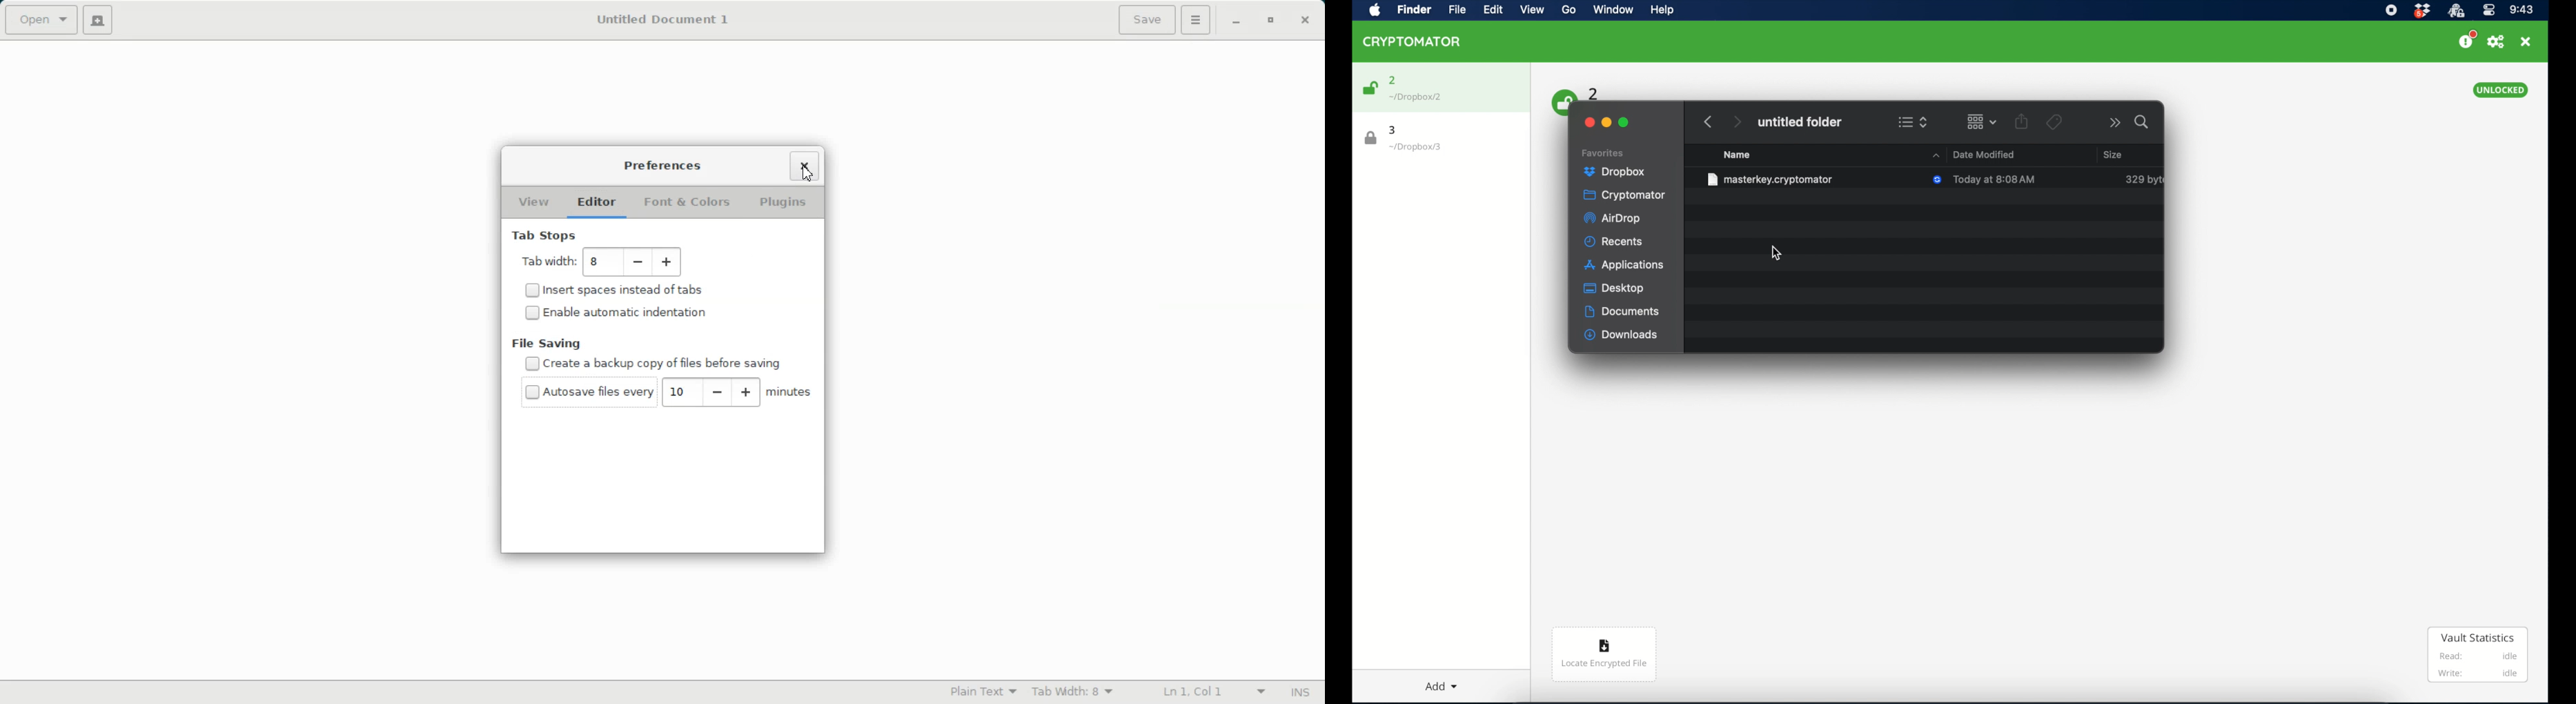  I want to click on file, so click(1771, 179).